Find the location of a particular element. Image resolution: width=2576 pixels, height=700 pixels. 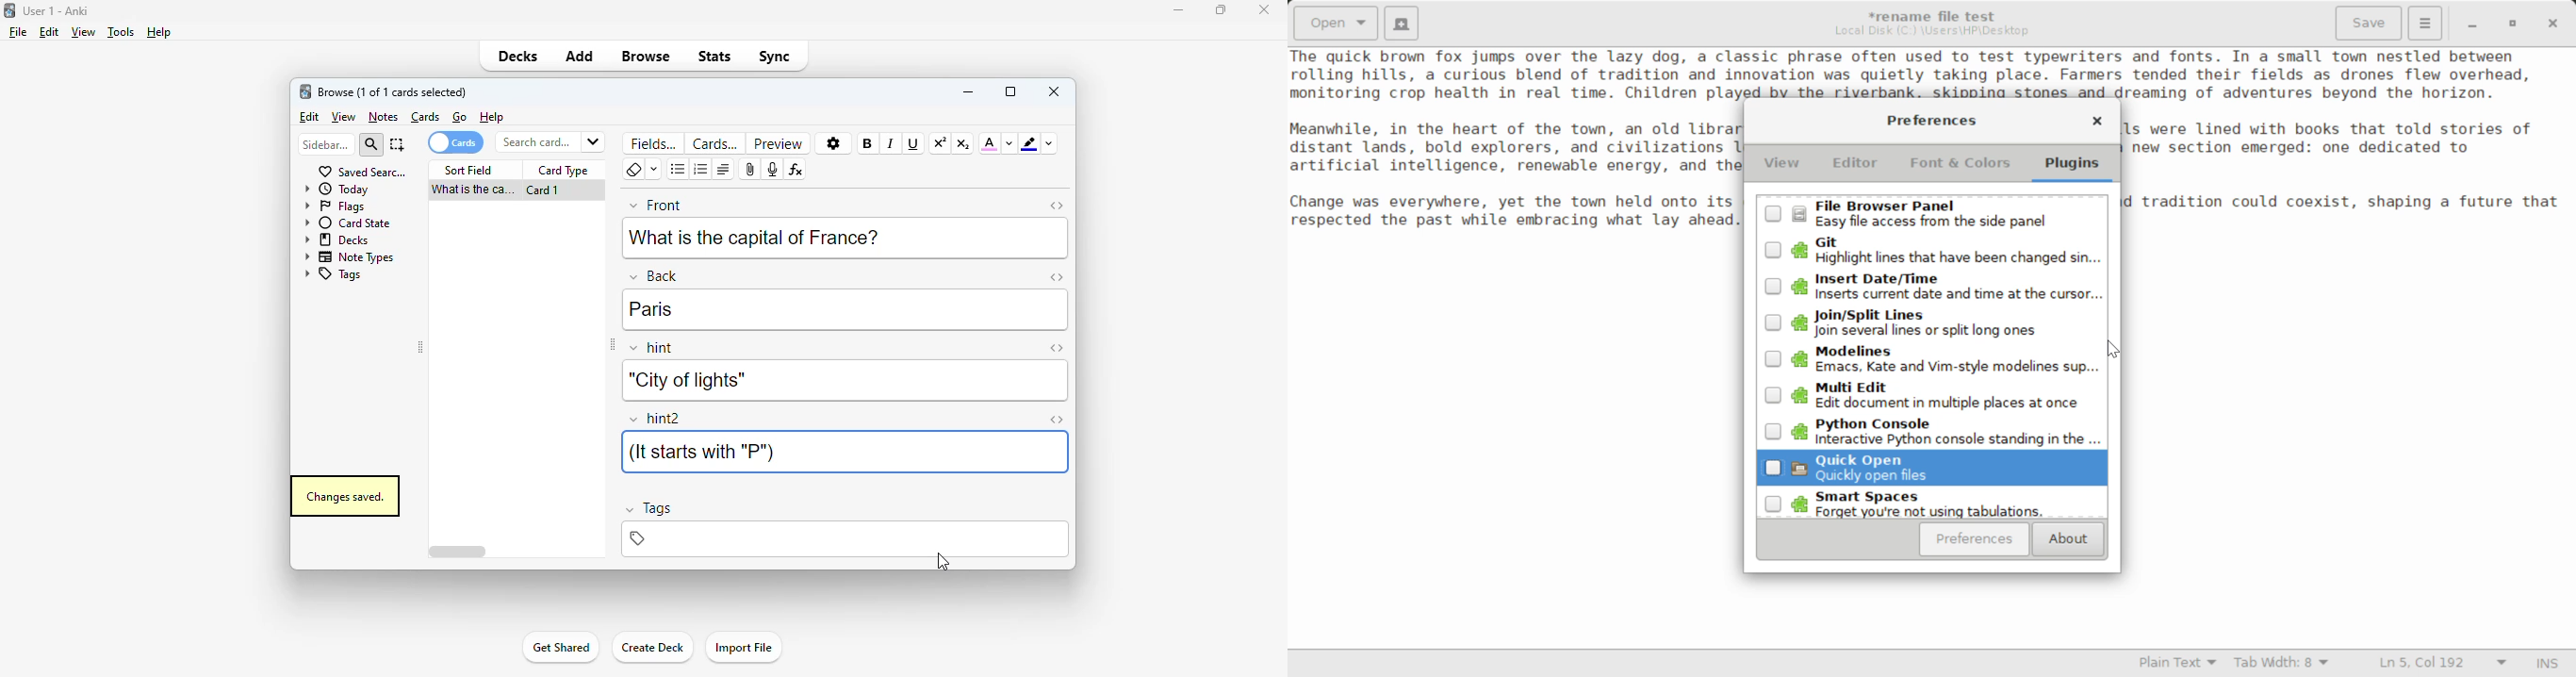

help is located at coordinates (157, 32).